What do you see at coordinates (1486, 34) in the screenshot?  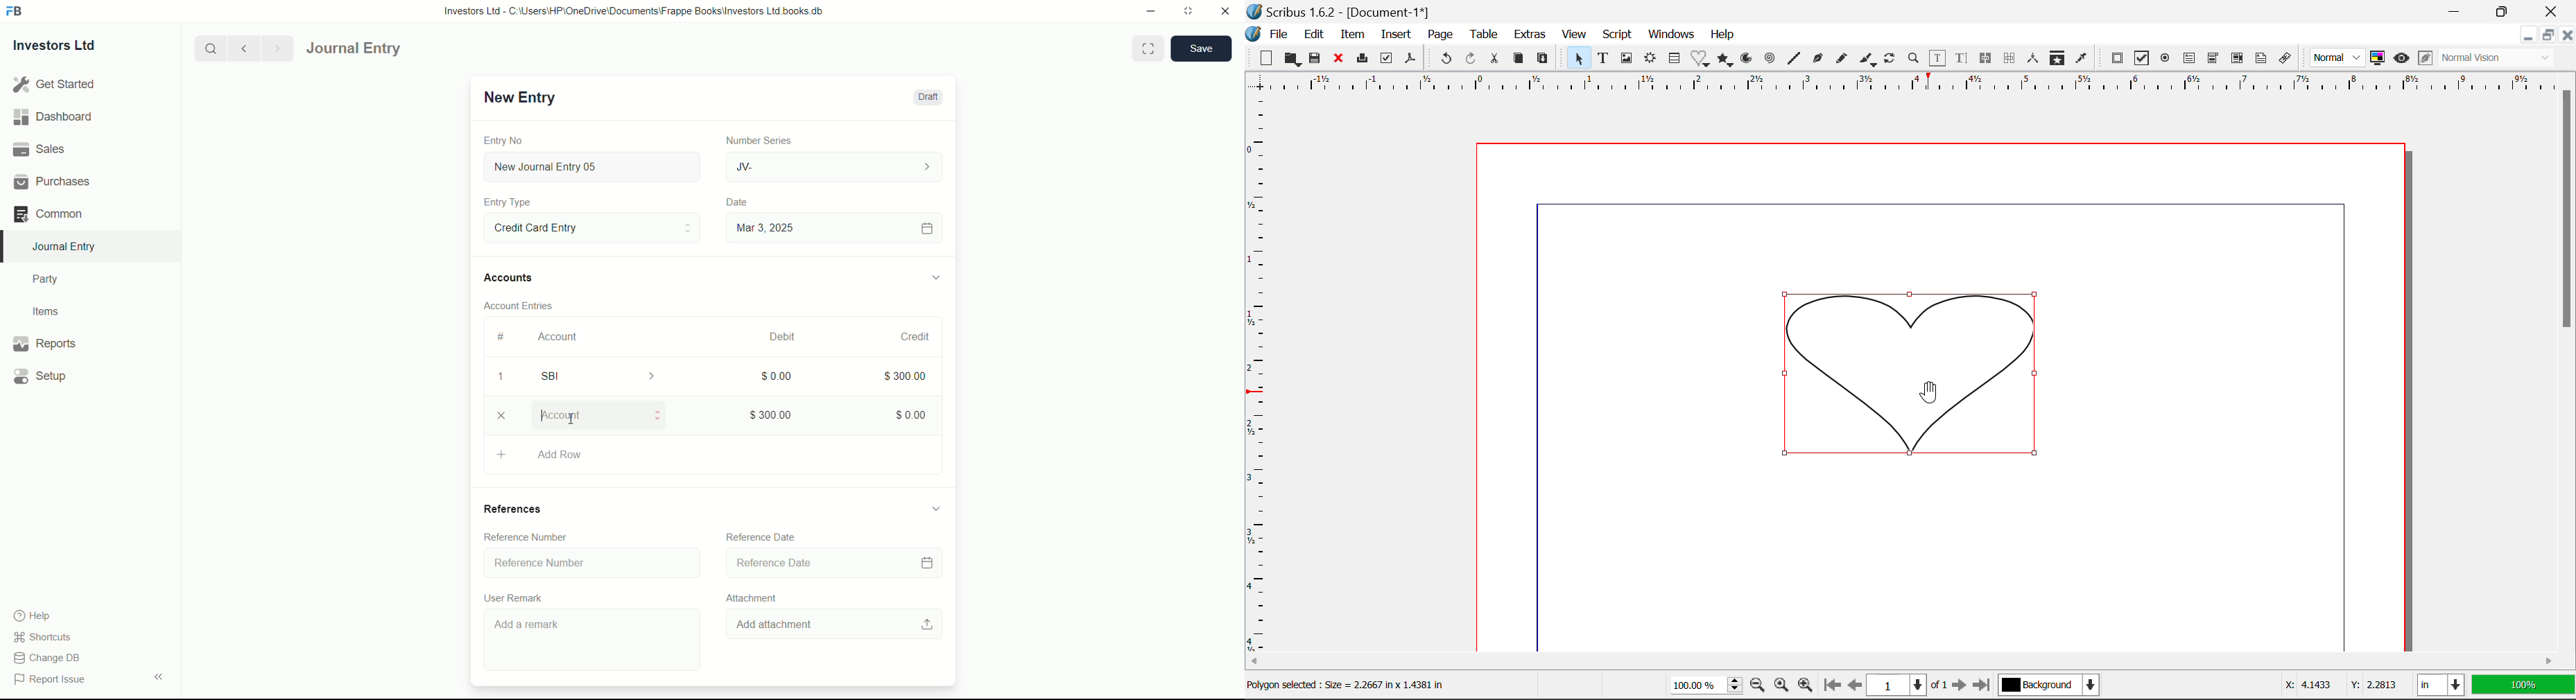 I see `Table` at bounding box center [1486, 34].